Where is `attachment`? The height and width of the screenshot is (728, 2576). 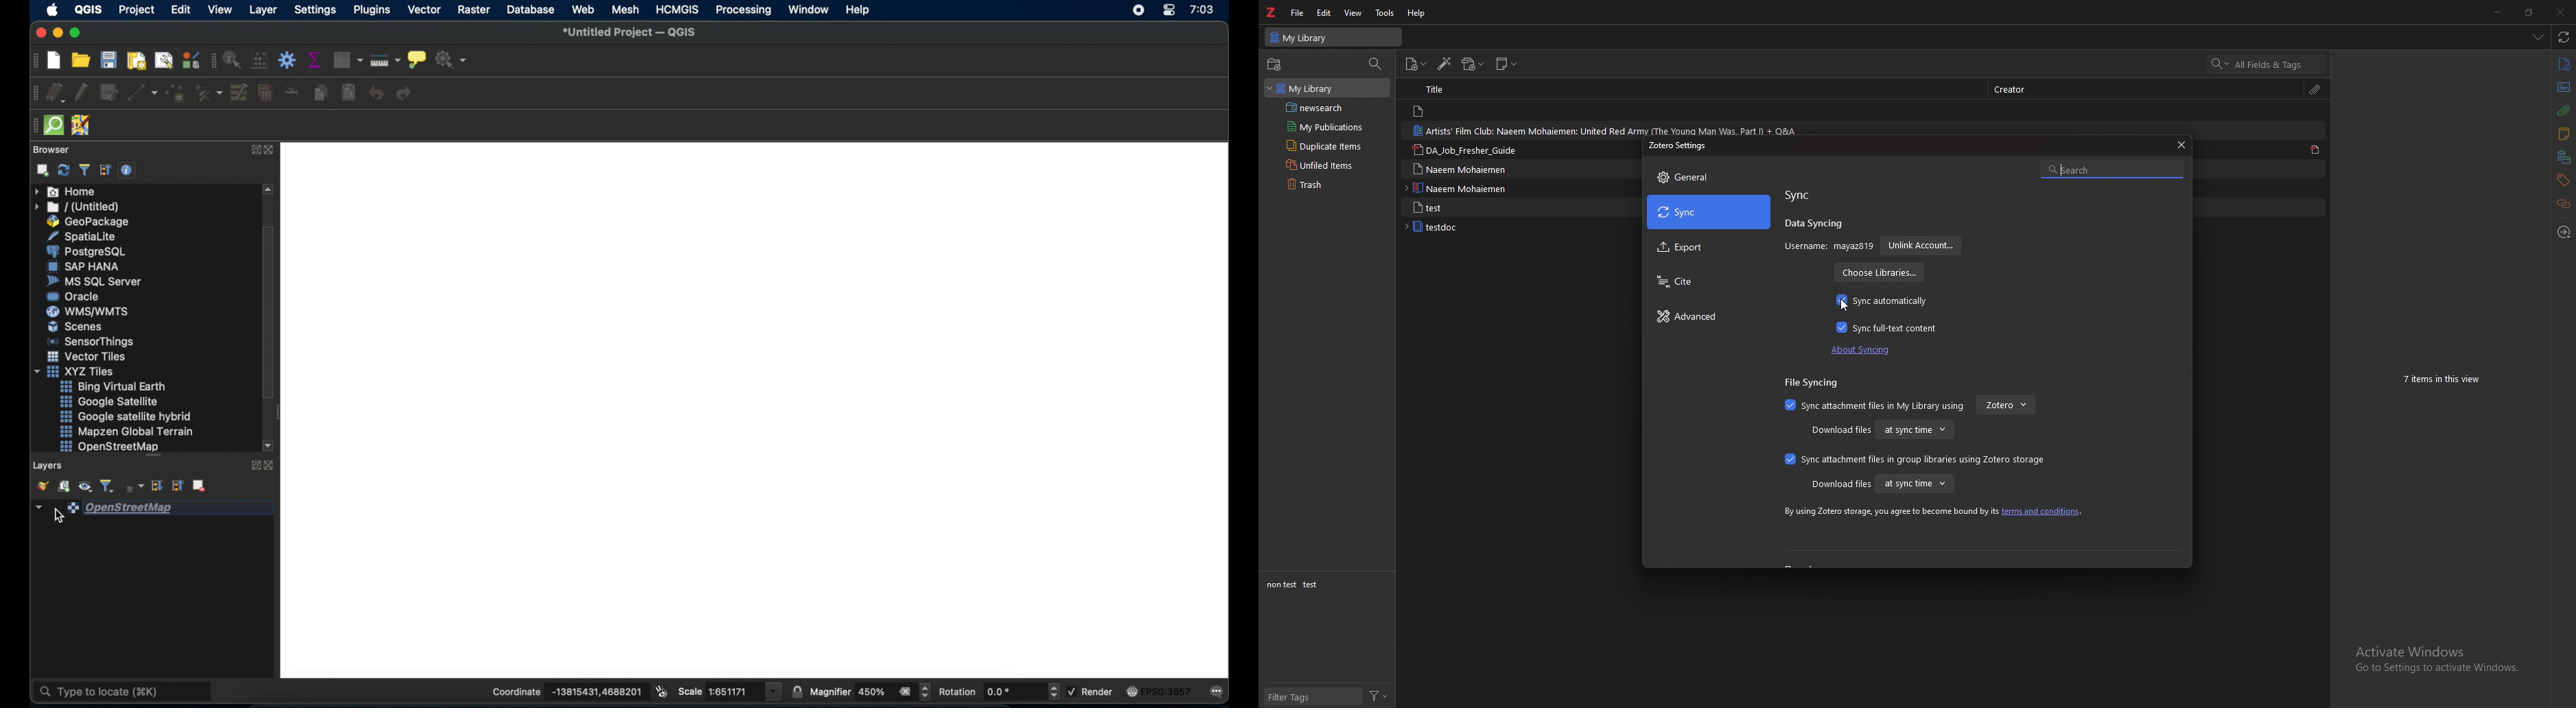
attachment is located at coordinates (2563, 110).